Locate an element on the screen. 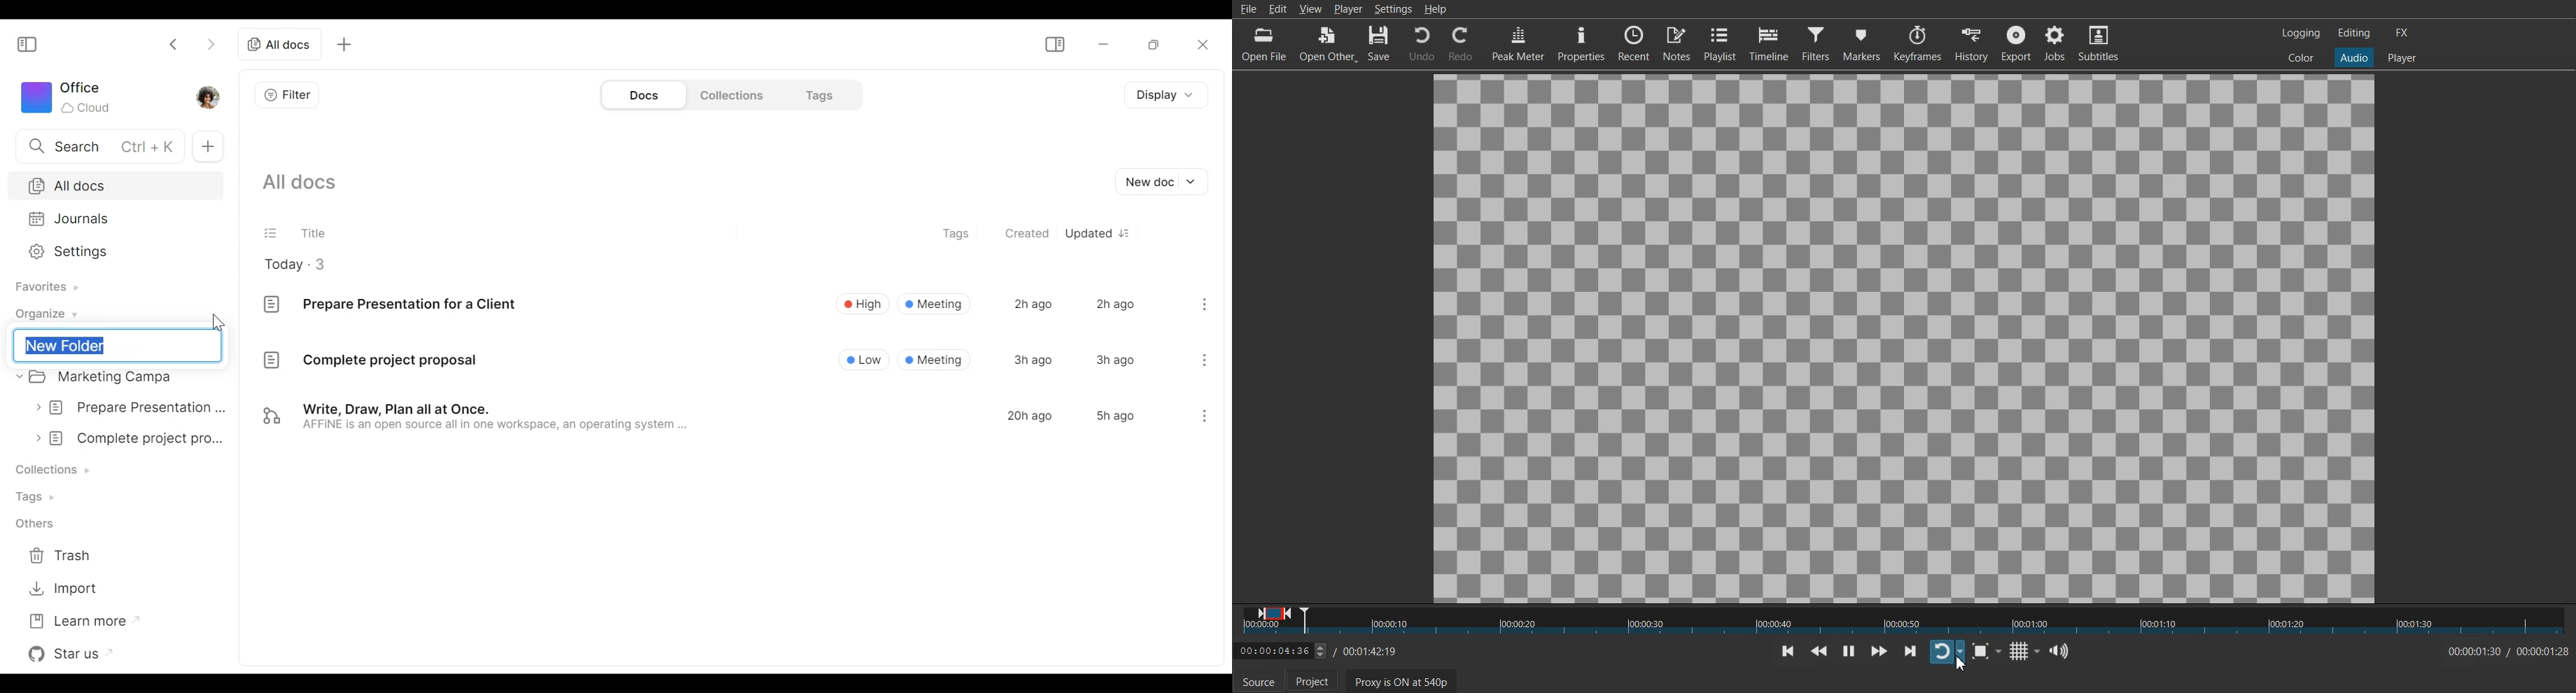 The image size is (2576, 700). Show/Hide is located at coordinates (1054, 46).